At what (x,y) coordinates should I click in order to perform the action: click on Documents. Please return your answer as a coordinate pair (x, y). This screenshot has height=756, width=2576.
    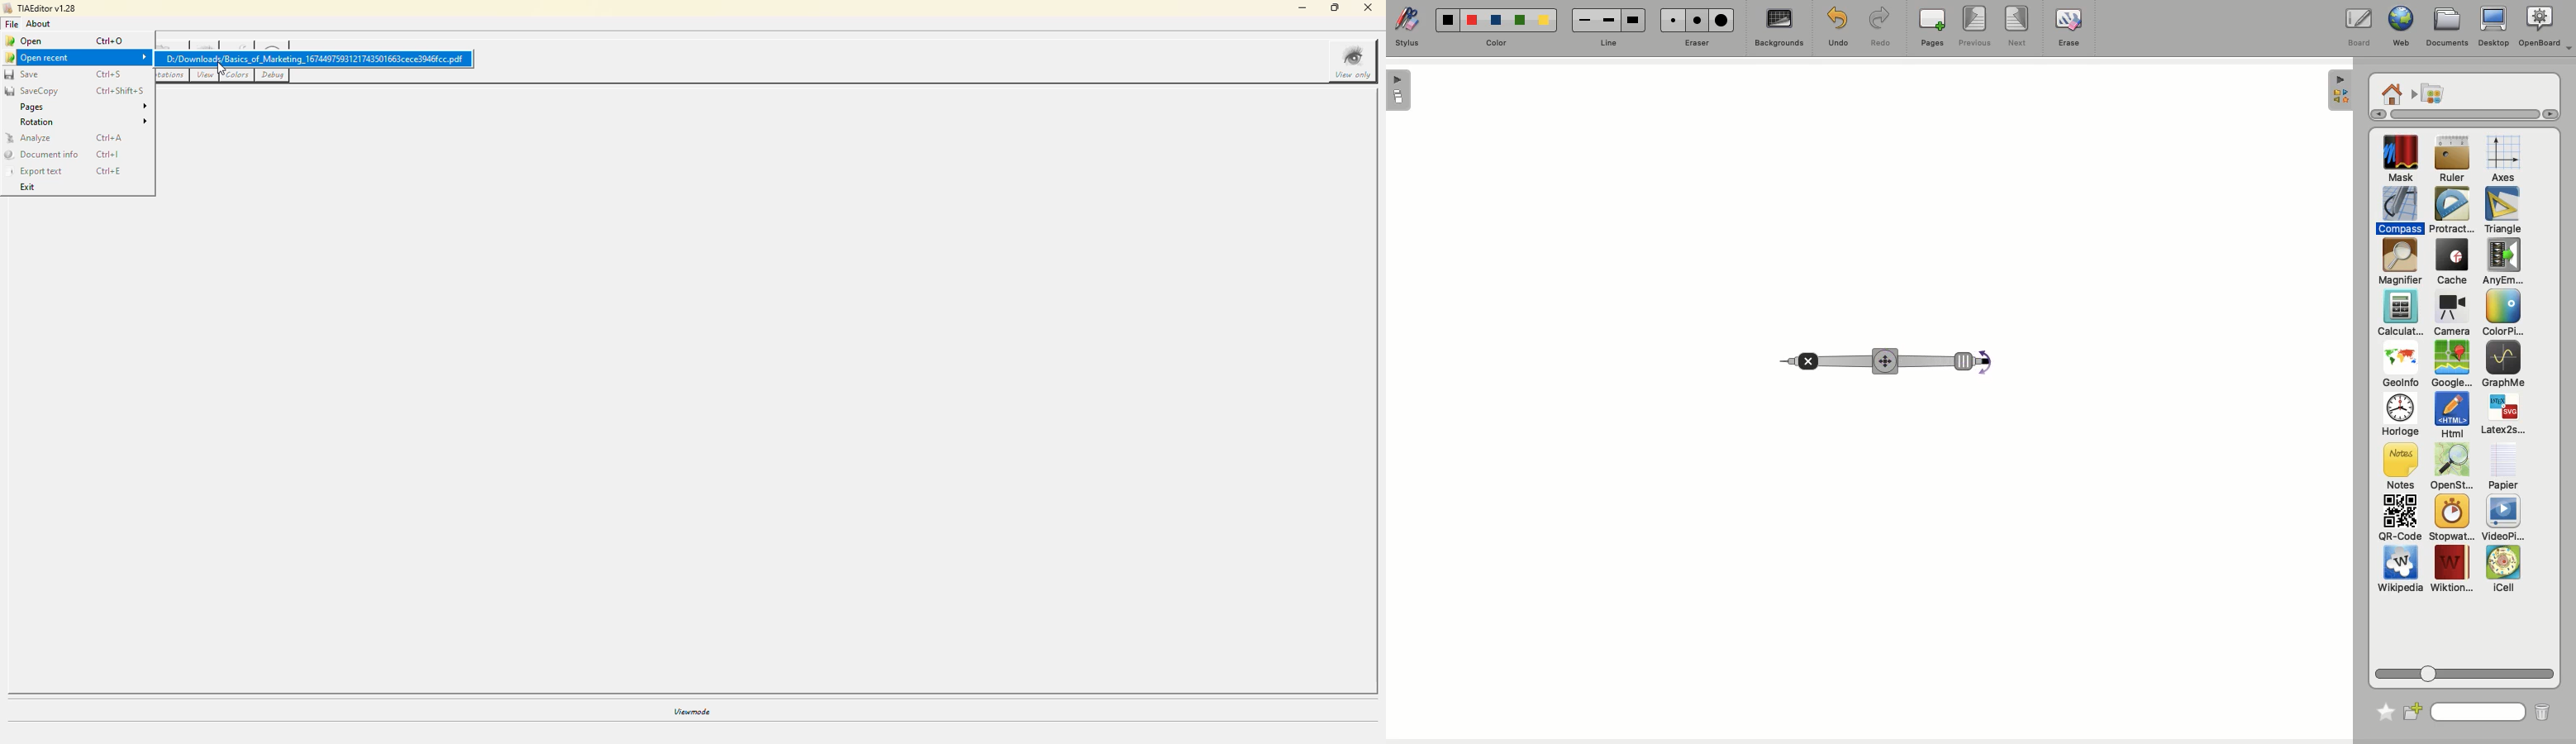
    Looking at the image, I should click on (2447, 27).